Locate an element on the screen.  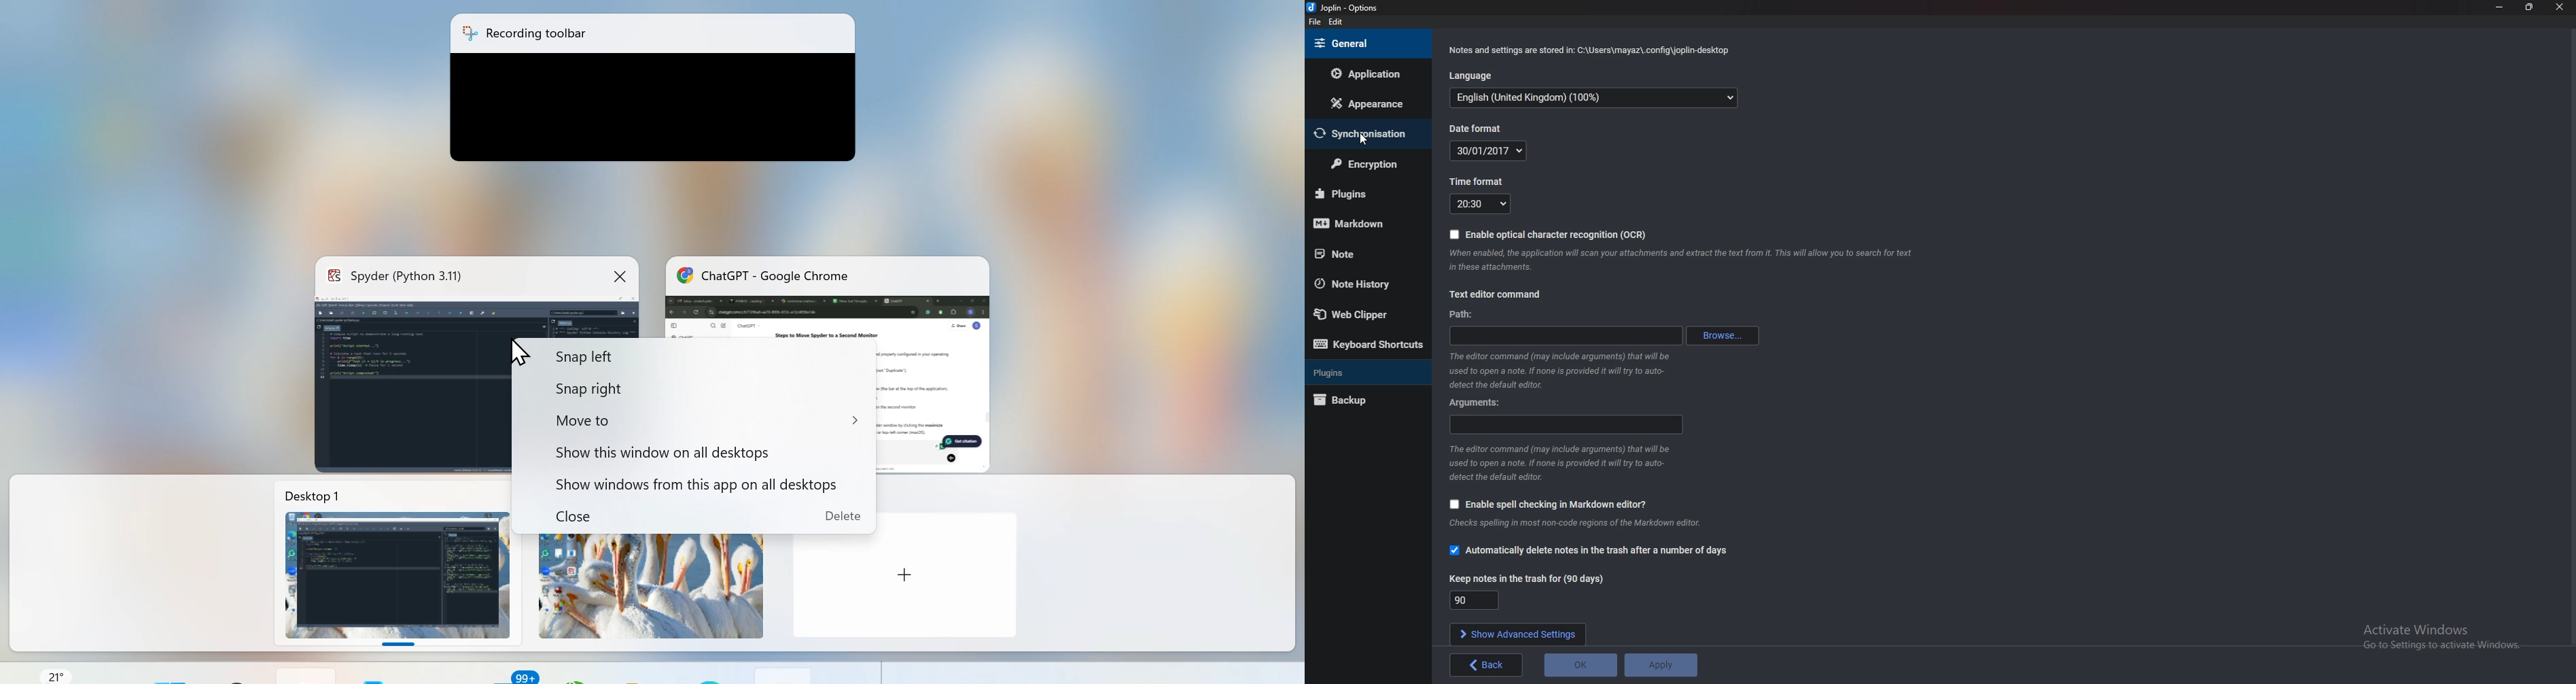
Language is located at coordinates (1472, 76).